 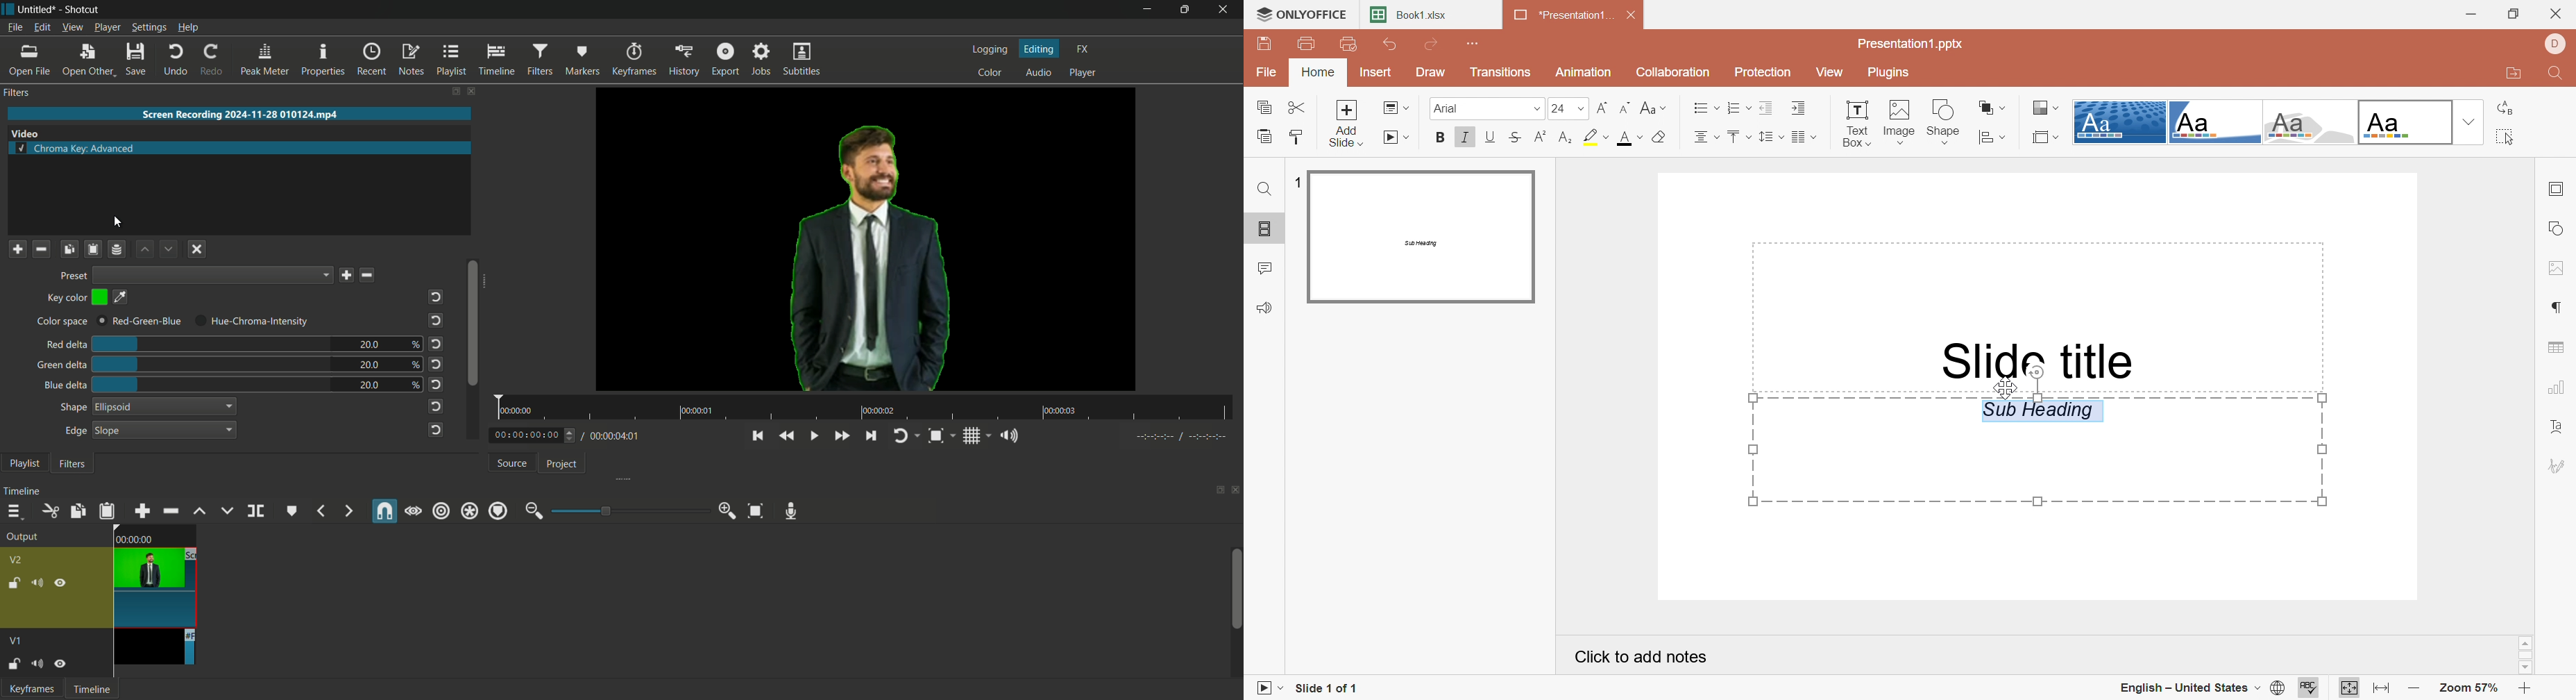 What do you see at coordinates (25, 133) in the screenshot?
I see `video` at bounding box center [25, 133].